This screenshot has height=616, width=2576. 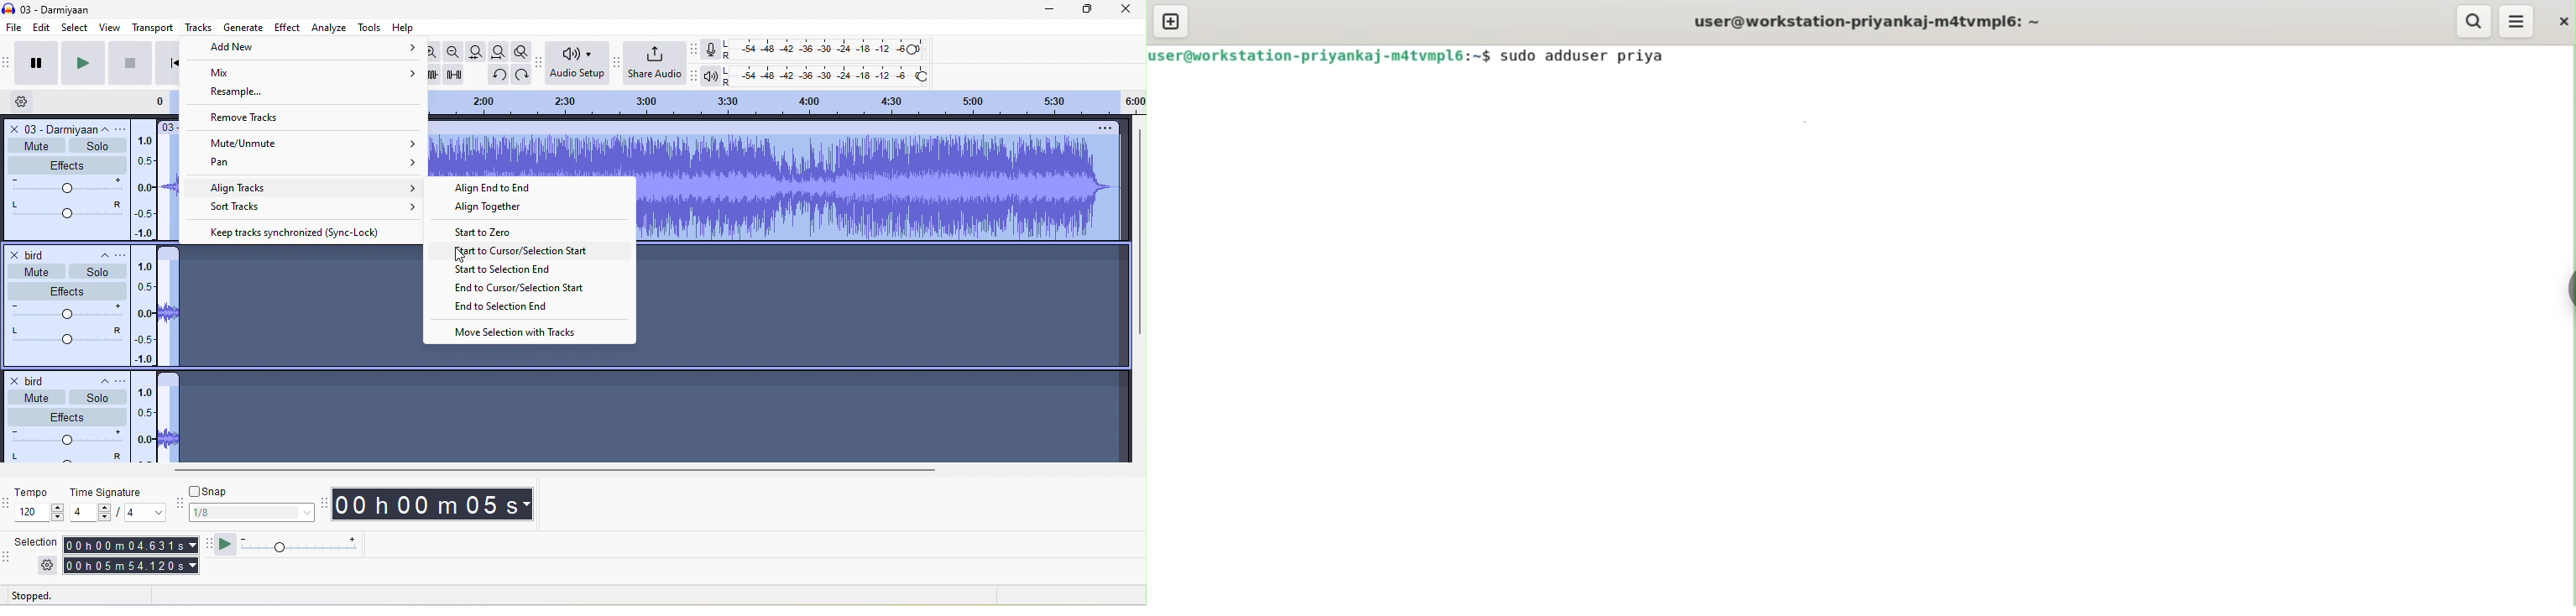 I want to click on click and drag to define a looping region, so click(x=786, y=102).